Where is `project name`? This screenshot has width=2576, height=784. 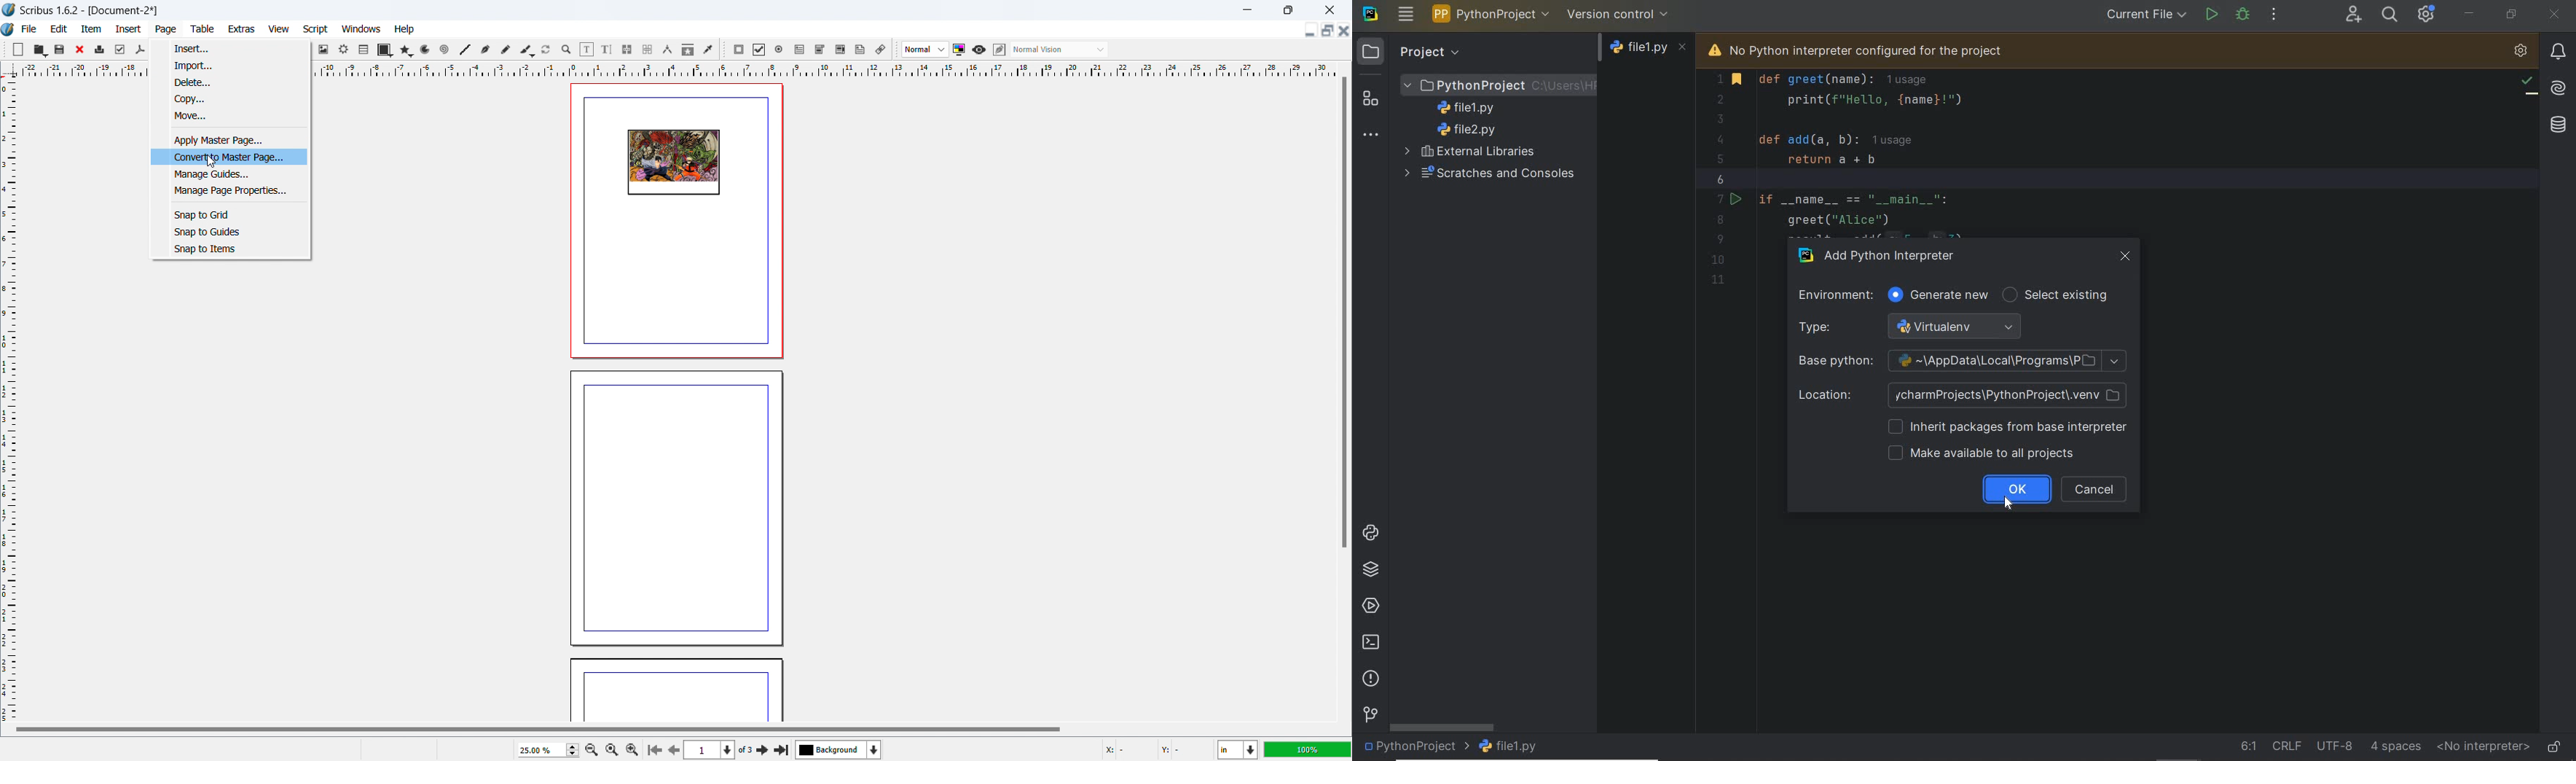
project name is located at coordinates (1491, 14).